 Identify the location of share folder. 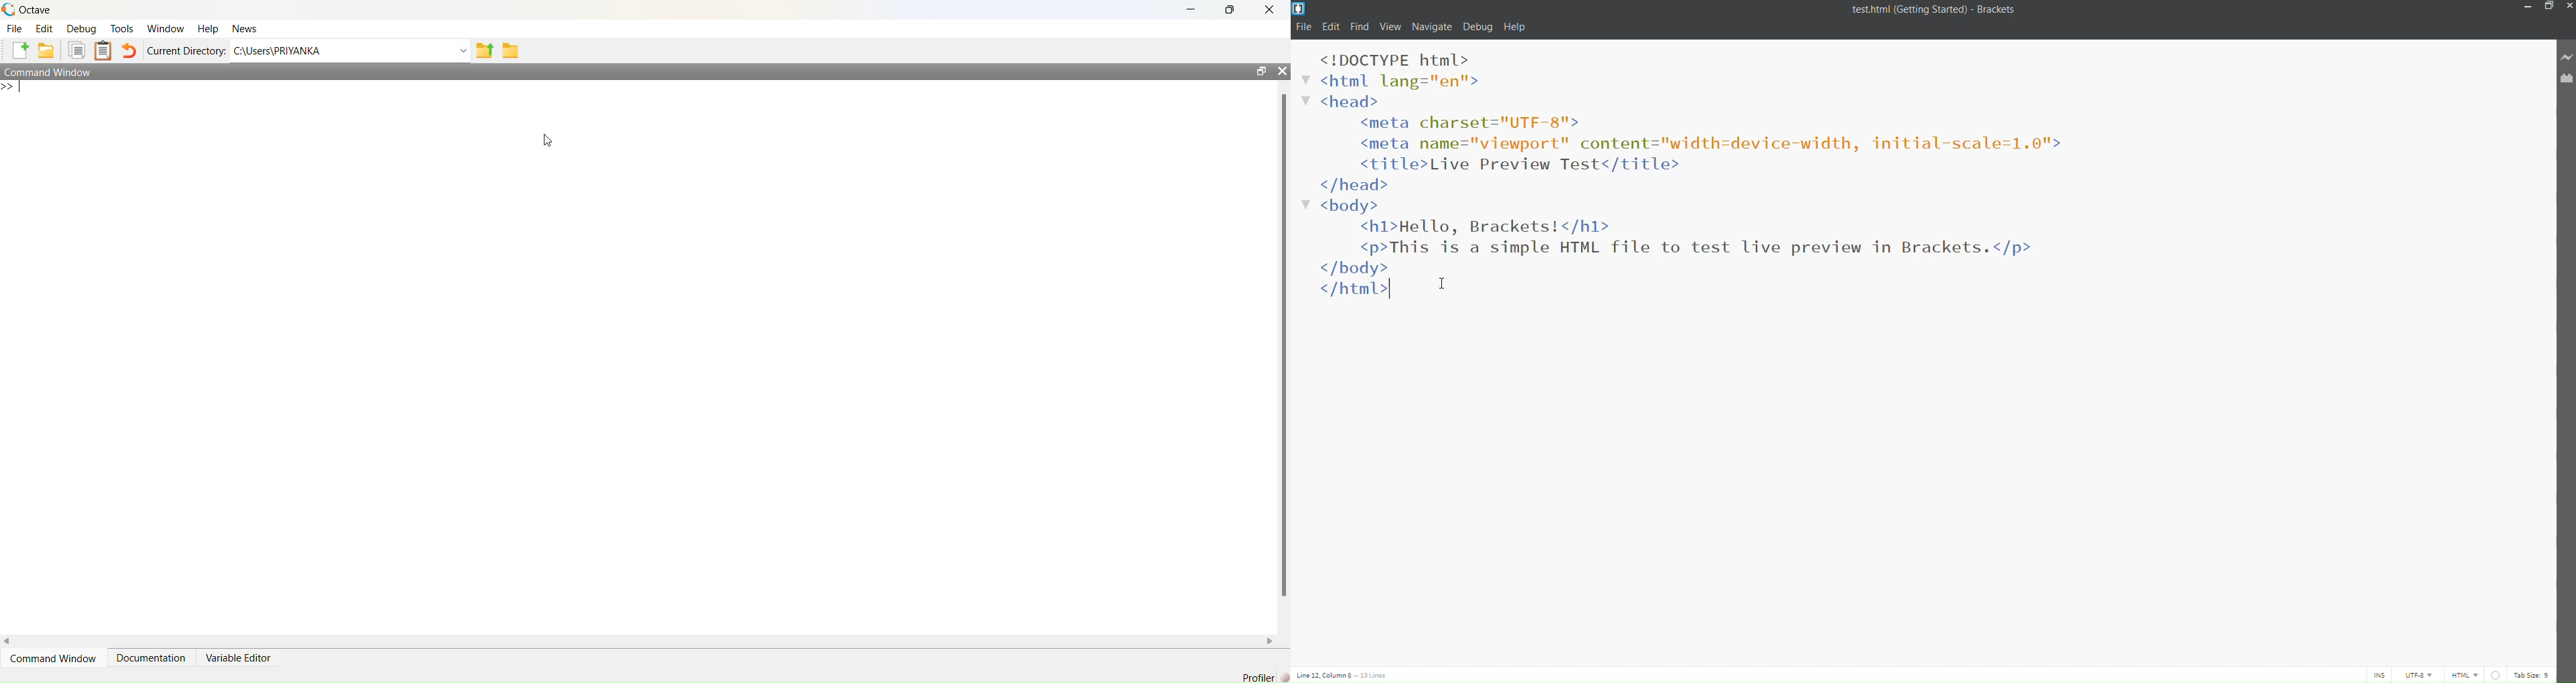
(486, 50).